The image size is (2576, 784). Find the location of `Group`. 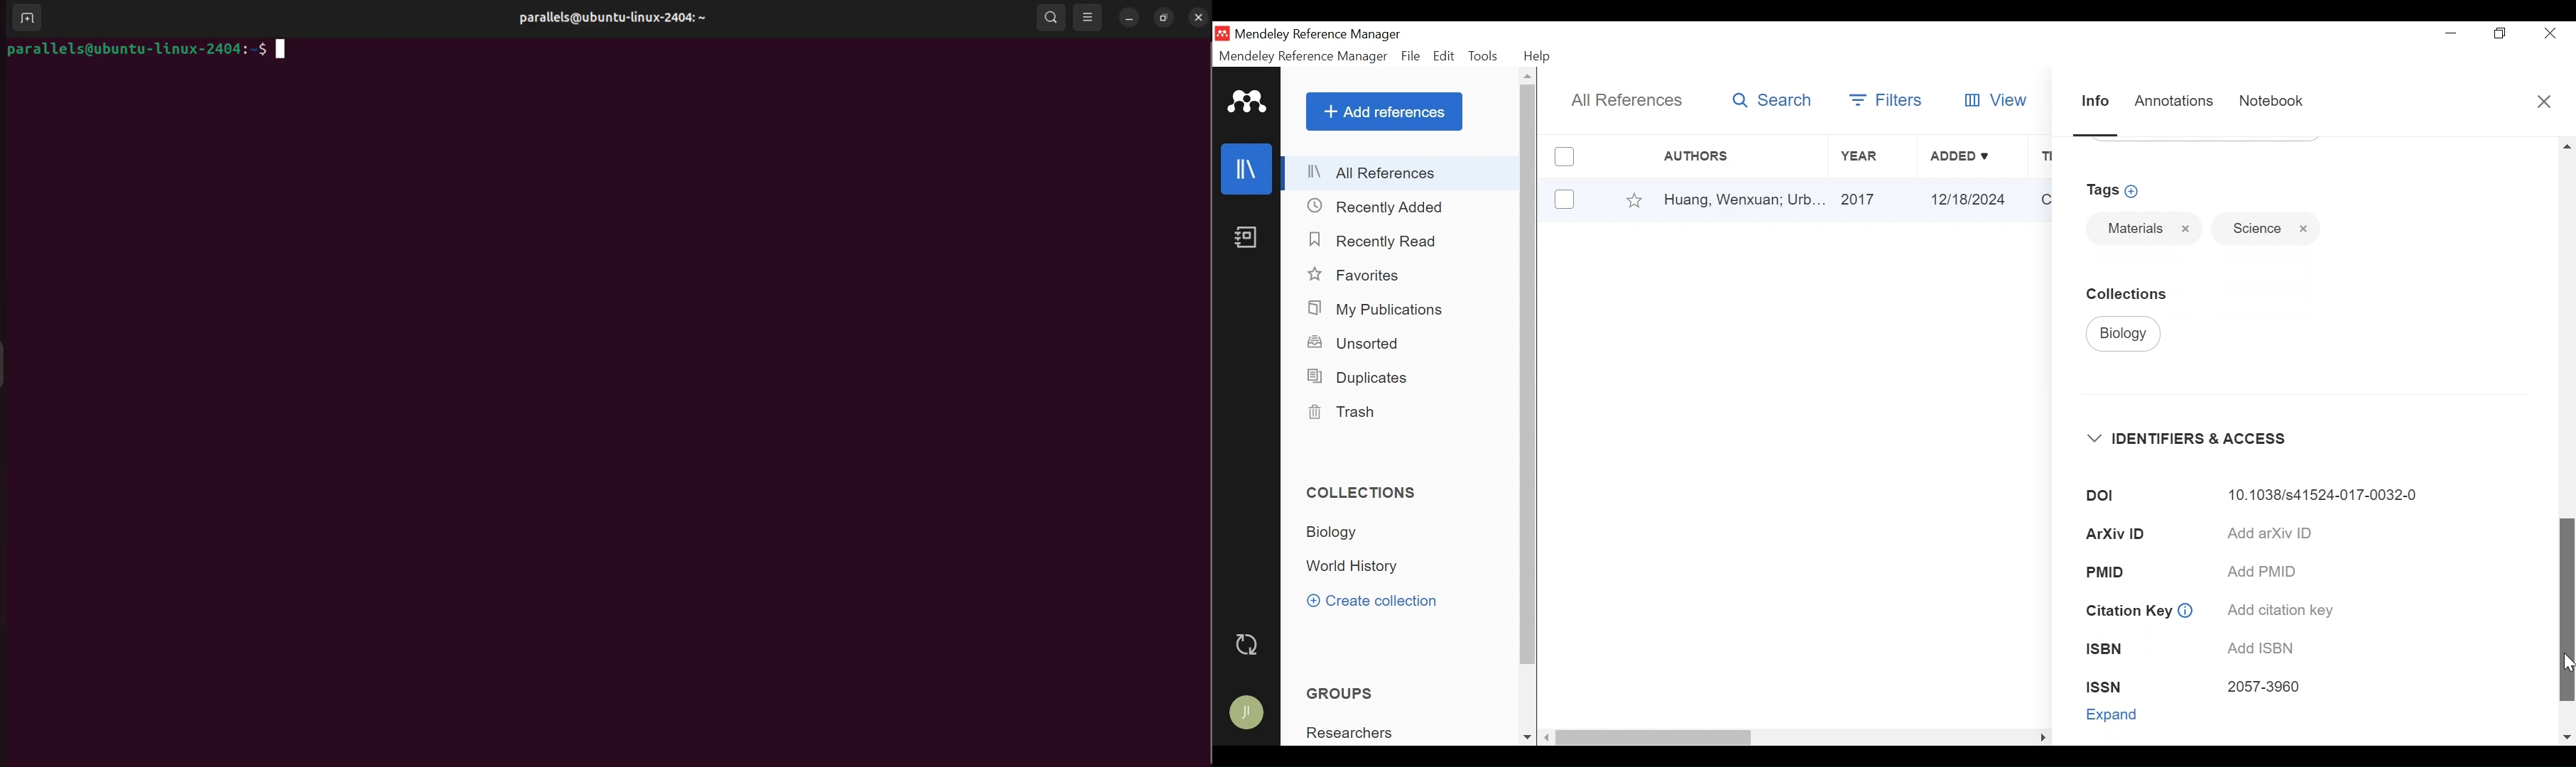

Group is located at coordinates (1358, 733).